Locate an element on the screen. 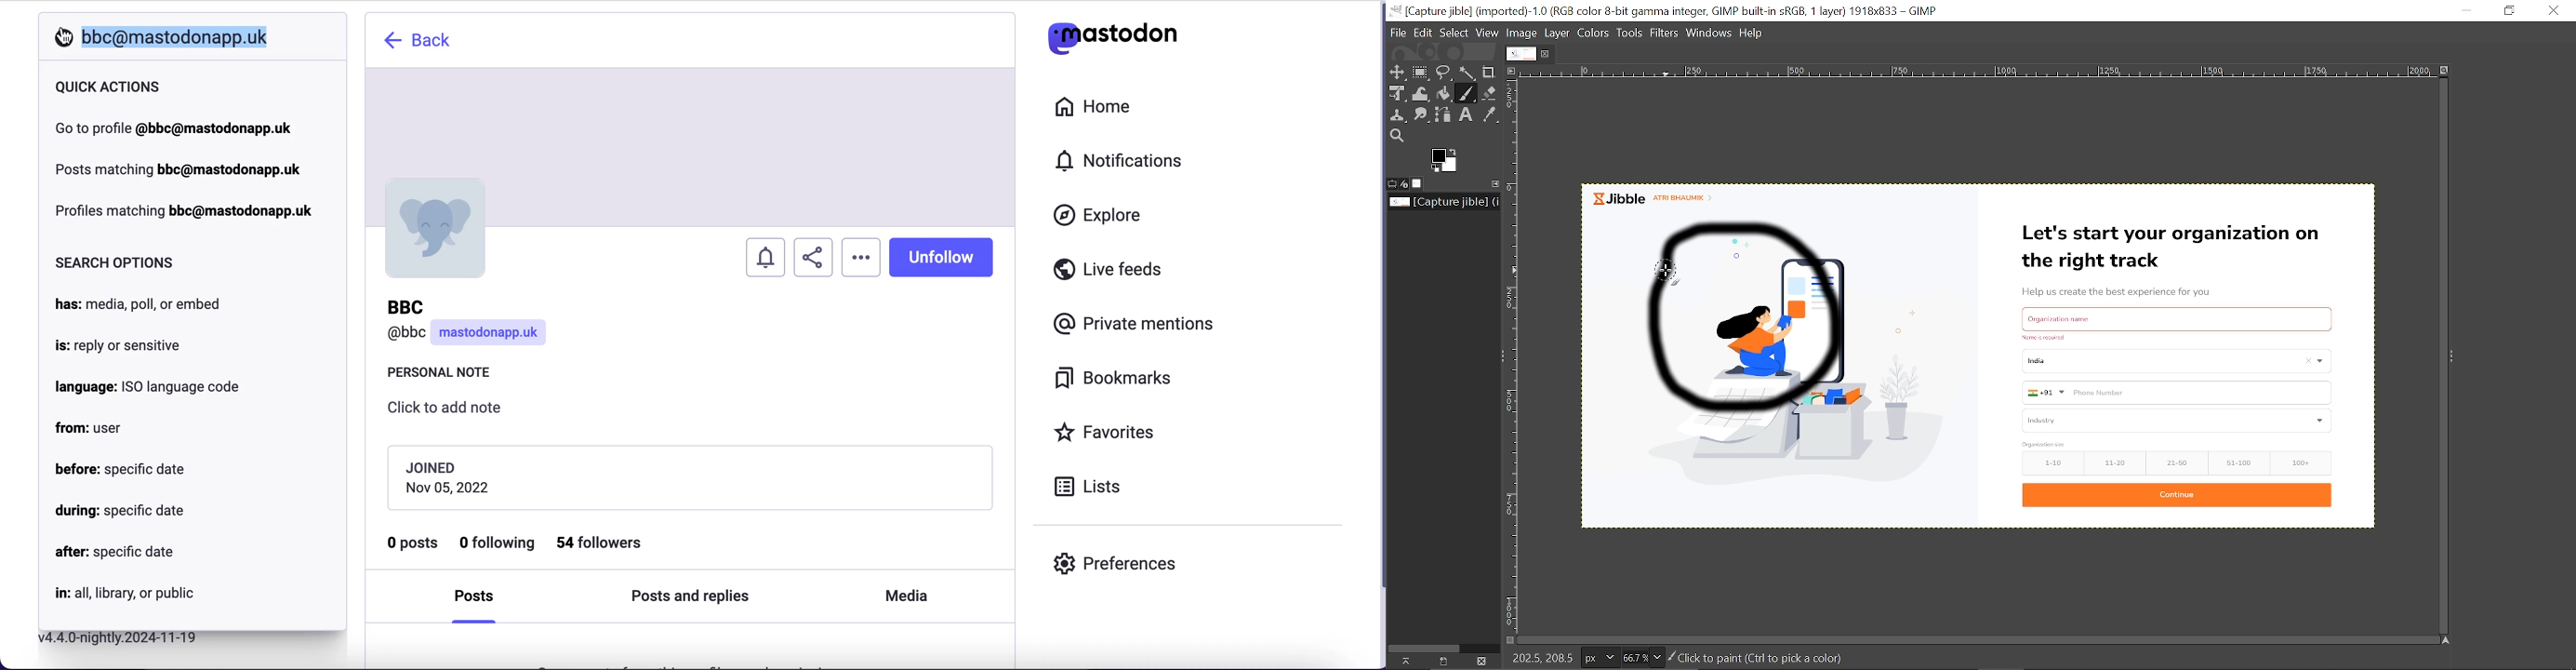 This screenshot has width=2576, height=672. user name is located at coordinates (469, 324).